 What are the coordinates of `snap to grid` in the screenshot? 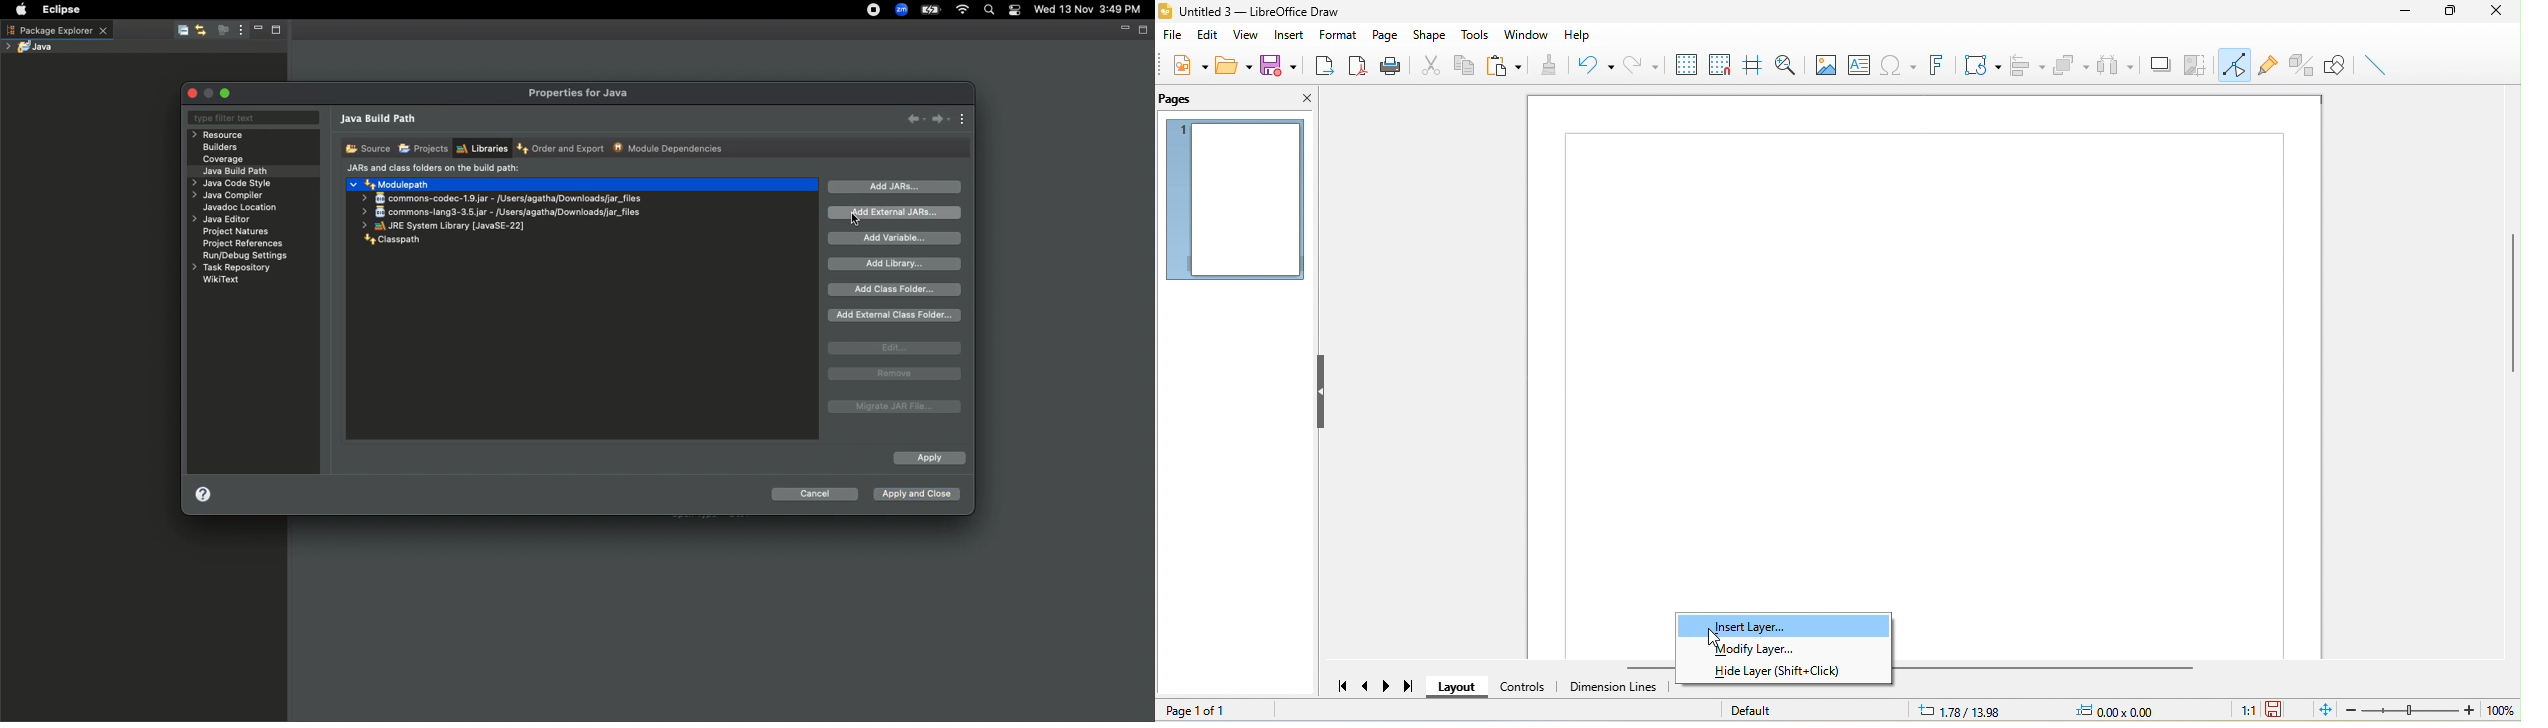 It's located at (1720, 64).